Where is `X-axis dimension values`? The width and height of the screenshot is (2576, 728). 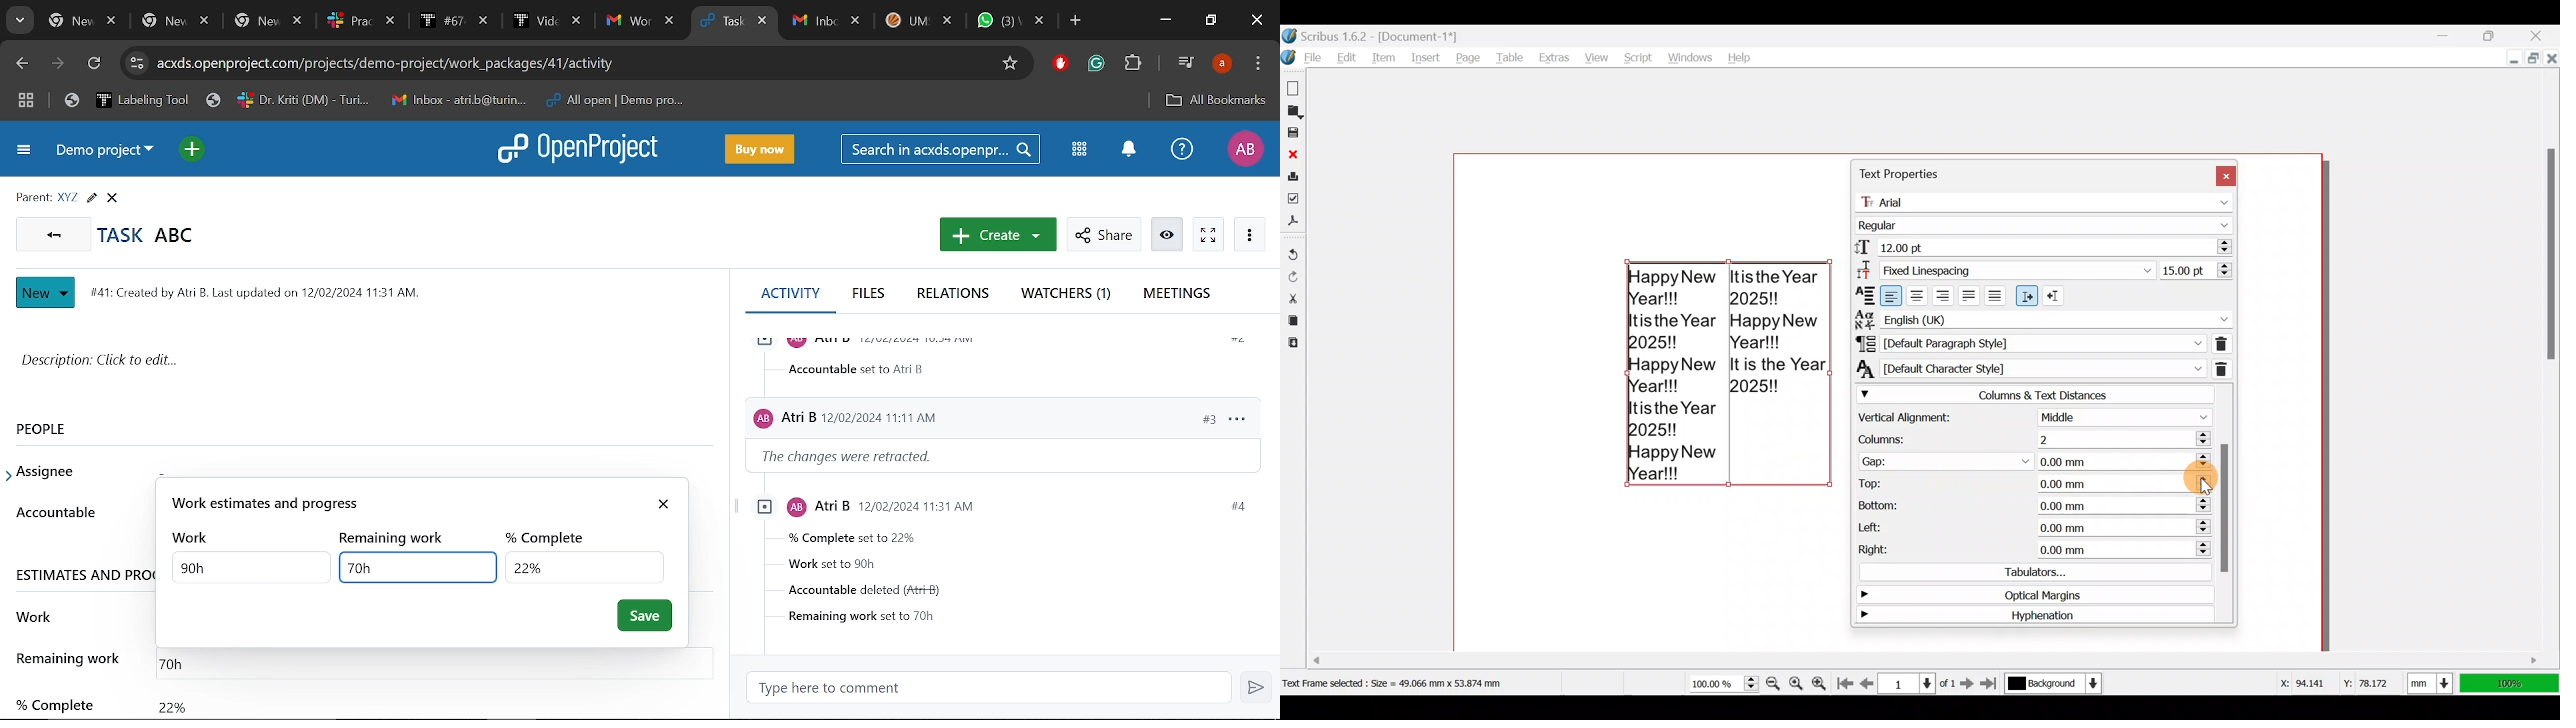 X-axis dimension values is located at coordinates (2300, 682).